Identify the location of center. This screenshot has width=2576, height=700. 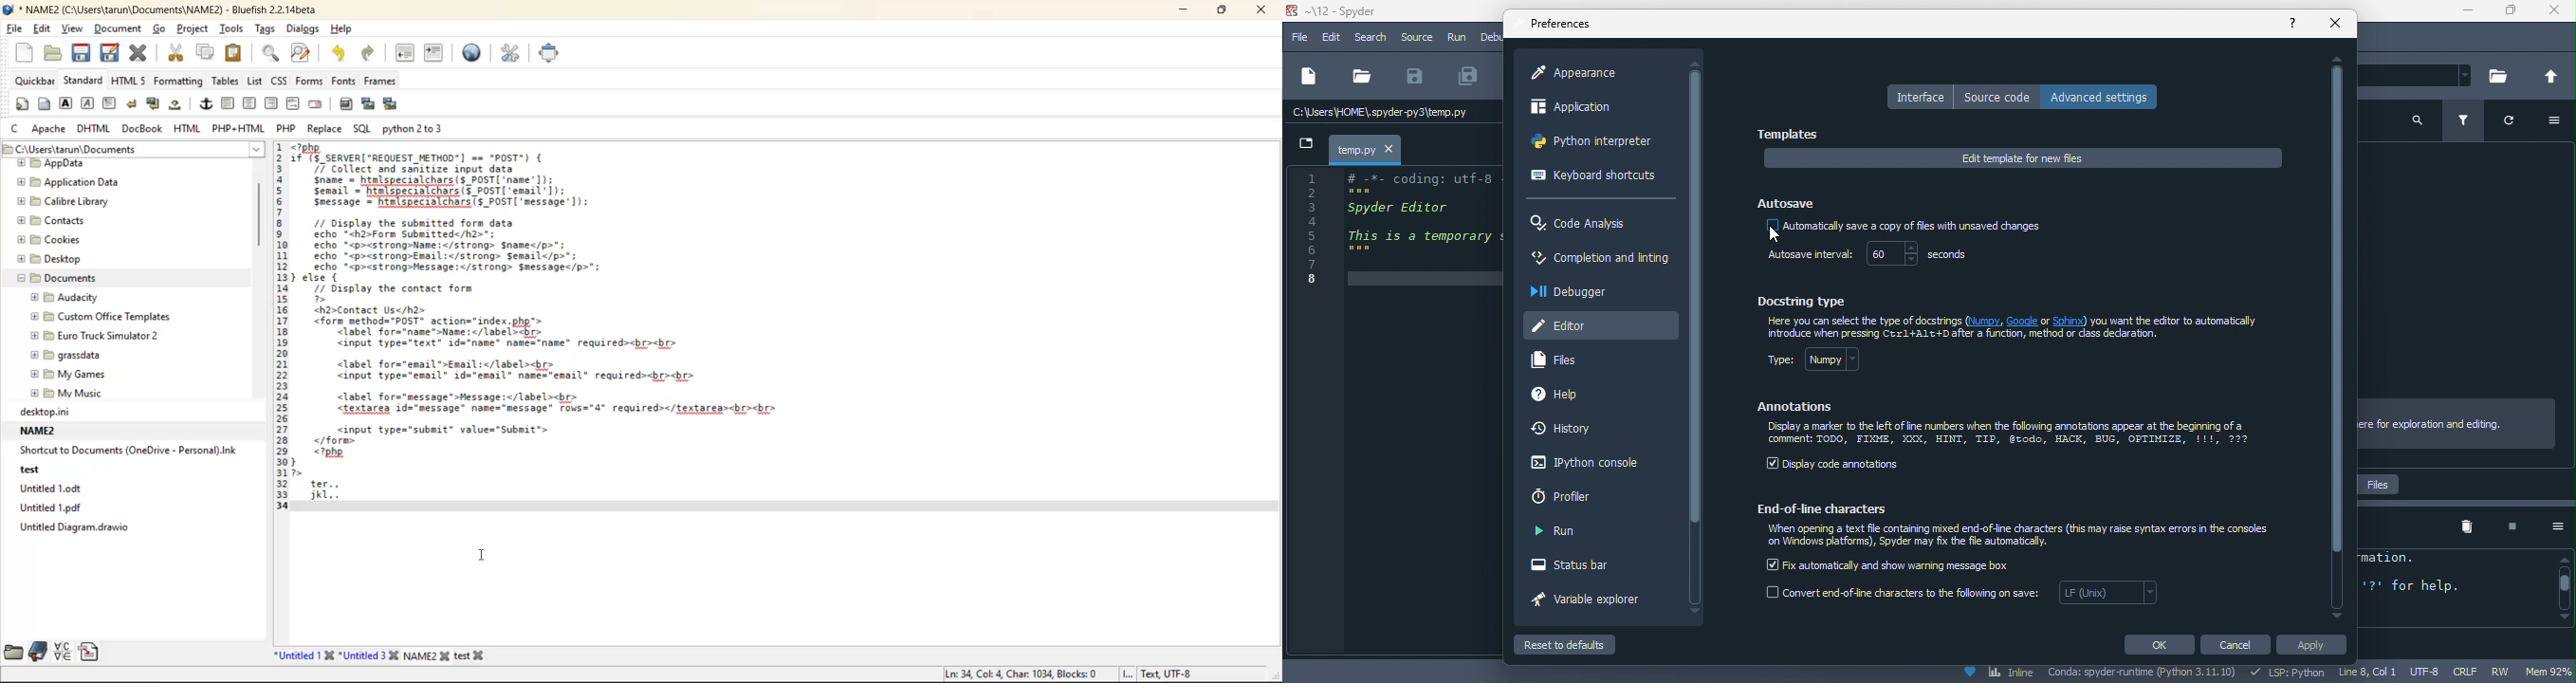
(251, 106).